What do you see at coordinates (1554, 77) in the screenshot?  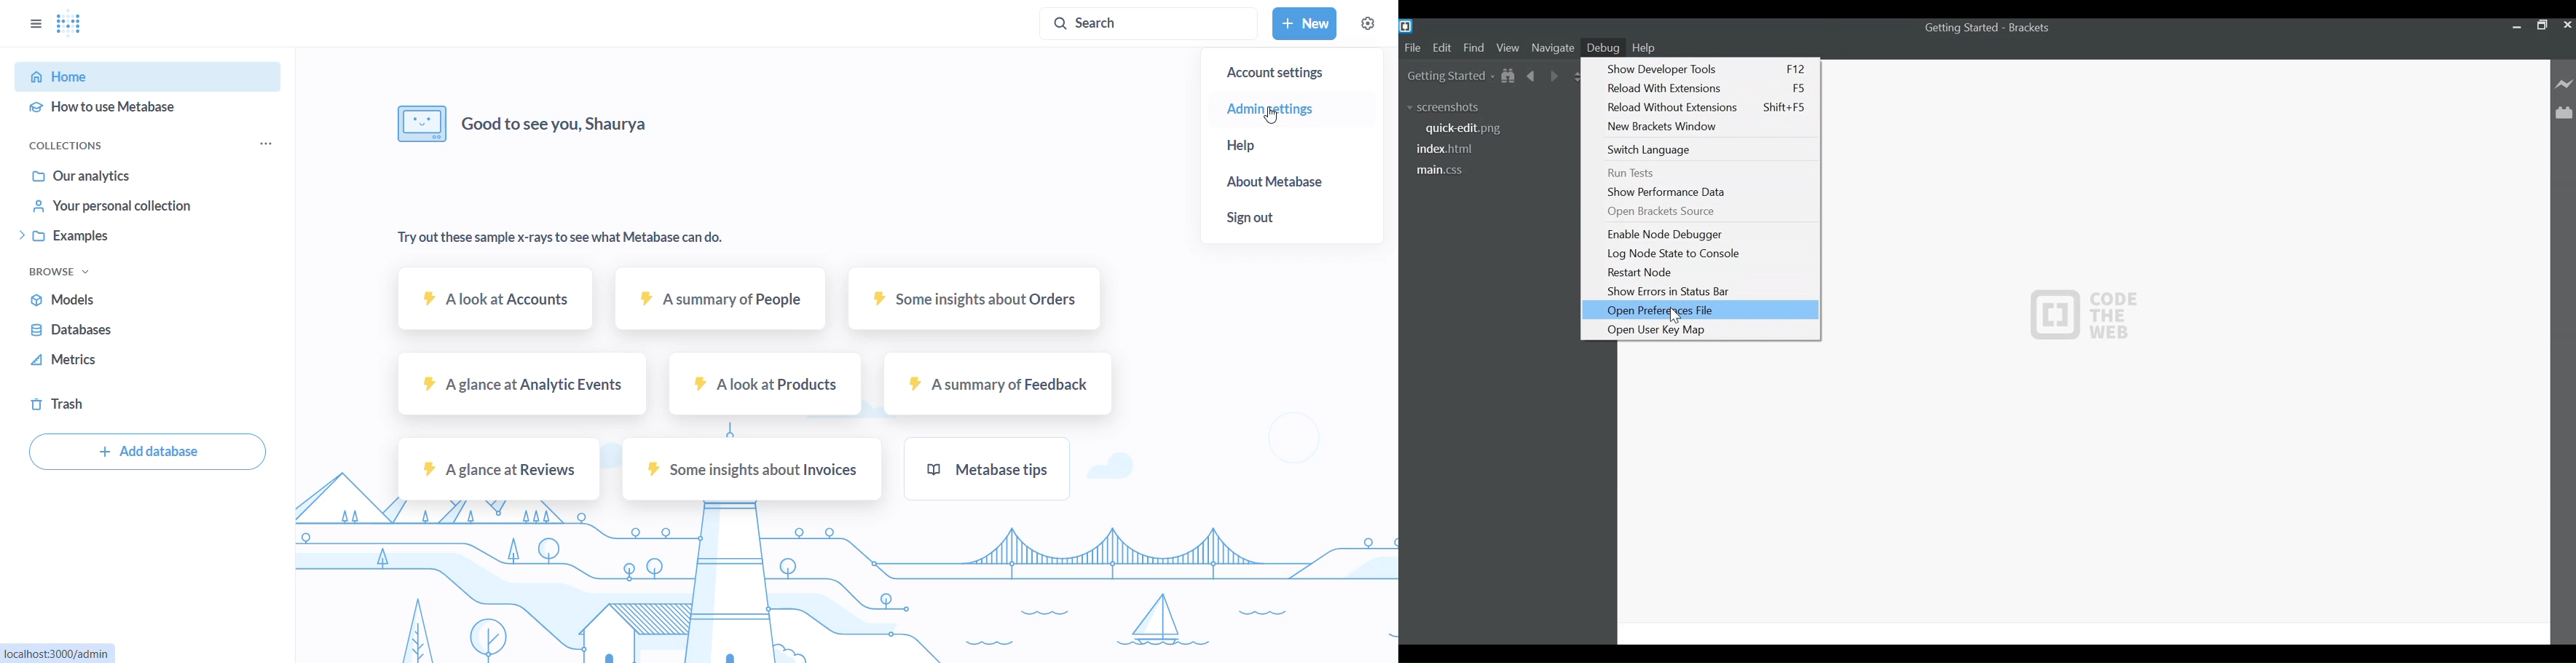 I see `Navigate Forward` at bounding box center [1554, 77].